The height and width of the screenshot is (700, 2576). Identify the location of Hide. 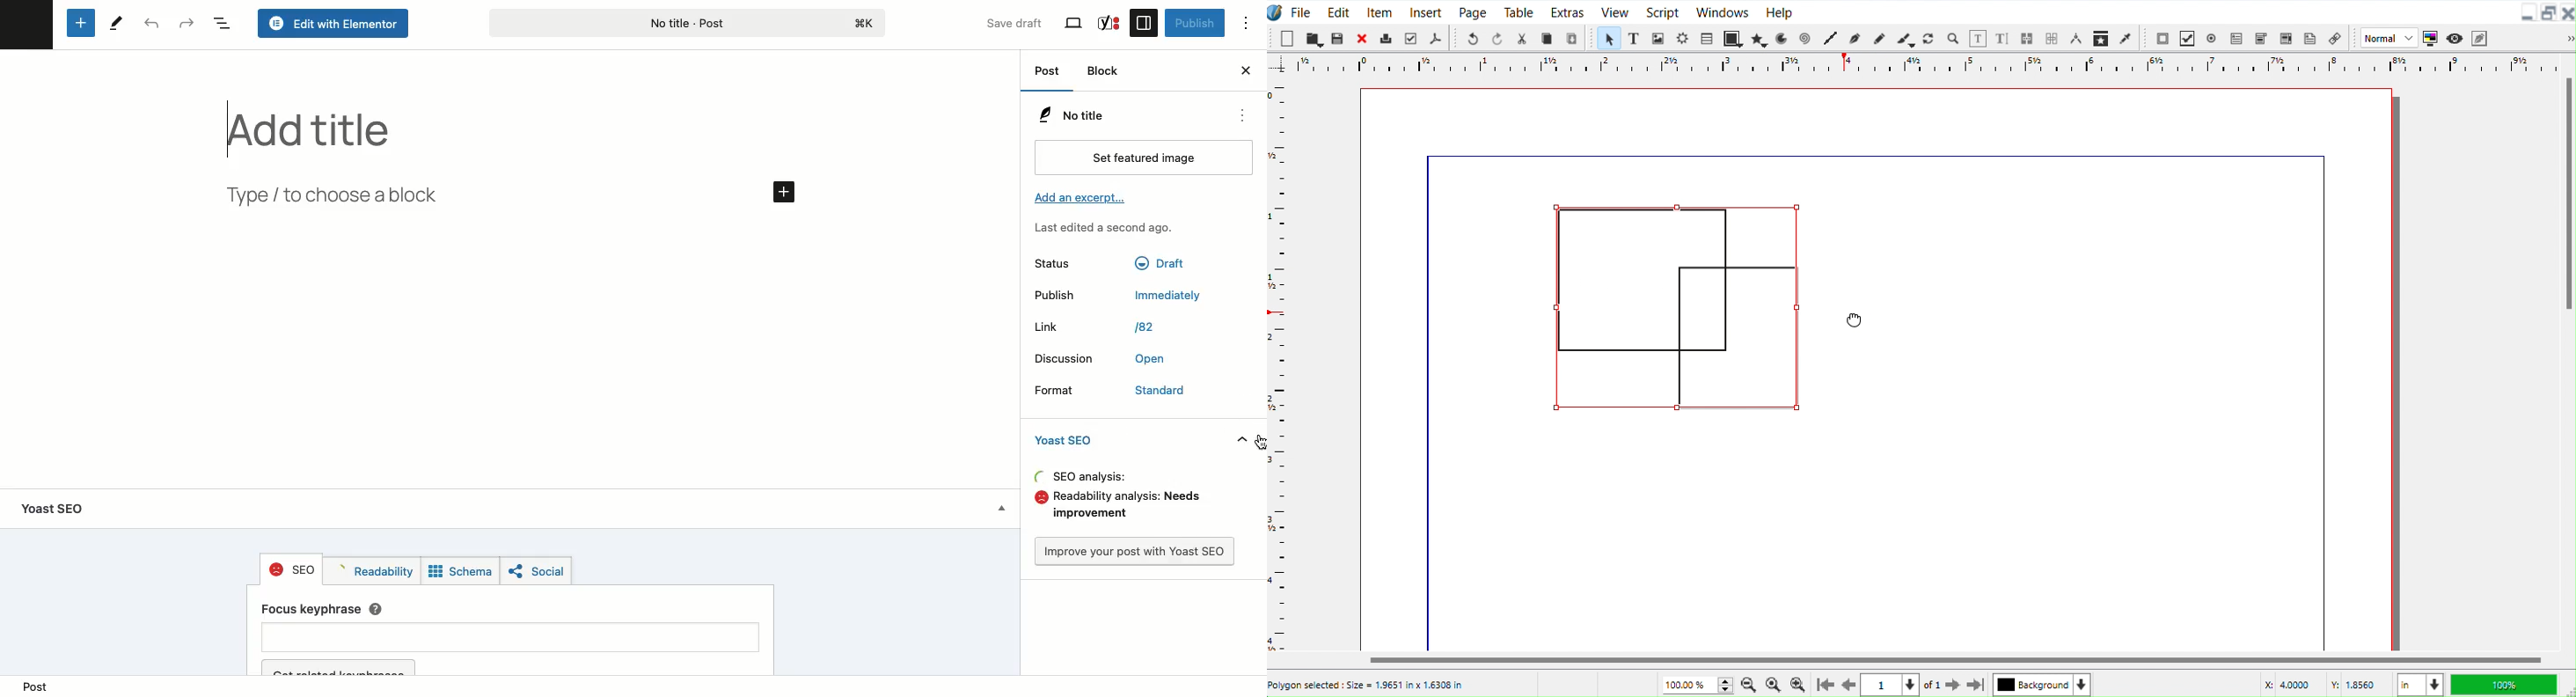
(998, 510).